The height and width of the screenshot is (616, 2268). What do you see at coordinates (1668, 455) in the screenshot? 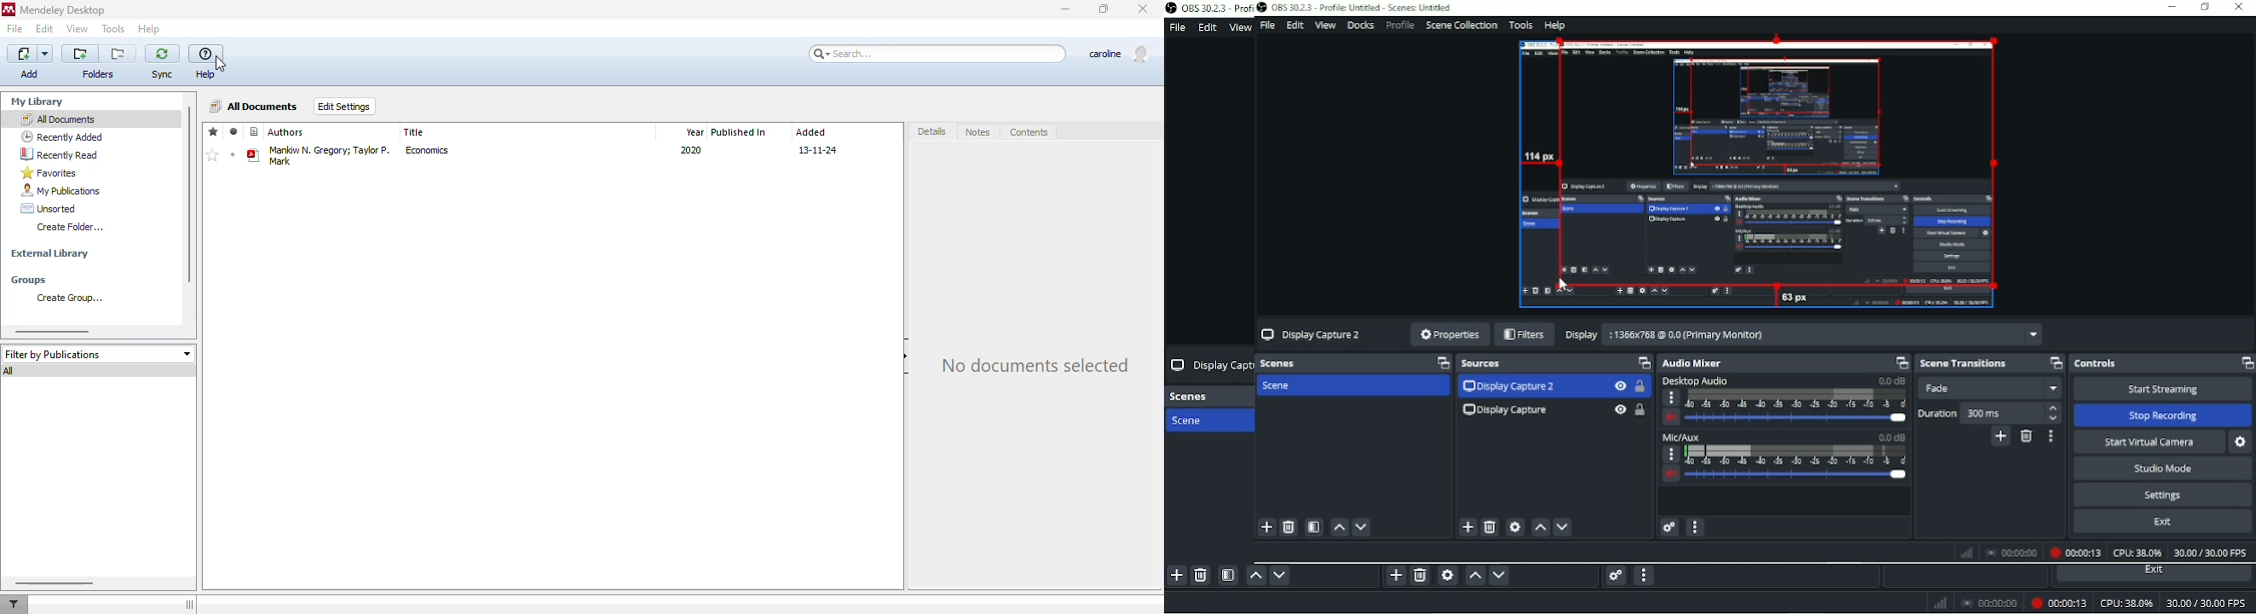
I see `more options` at bounding box center [1668, 455].